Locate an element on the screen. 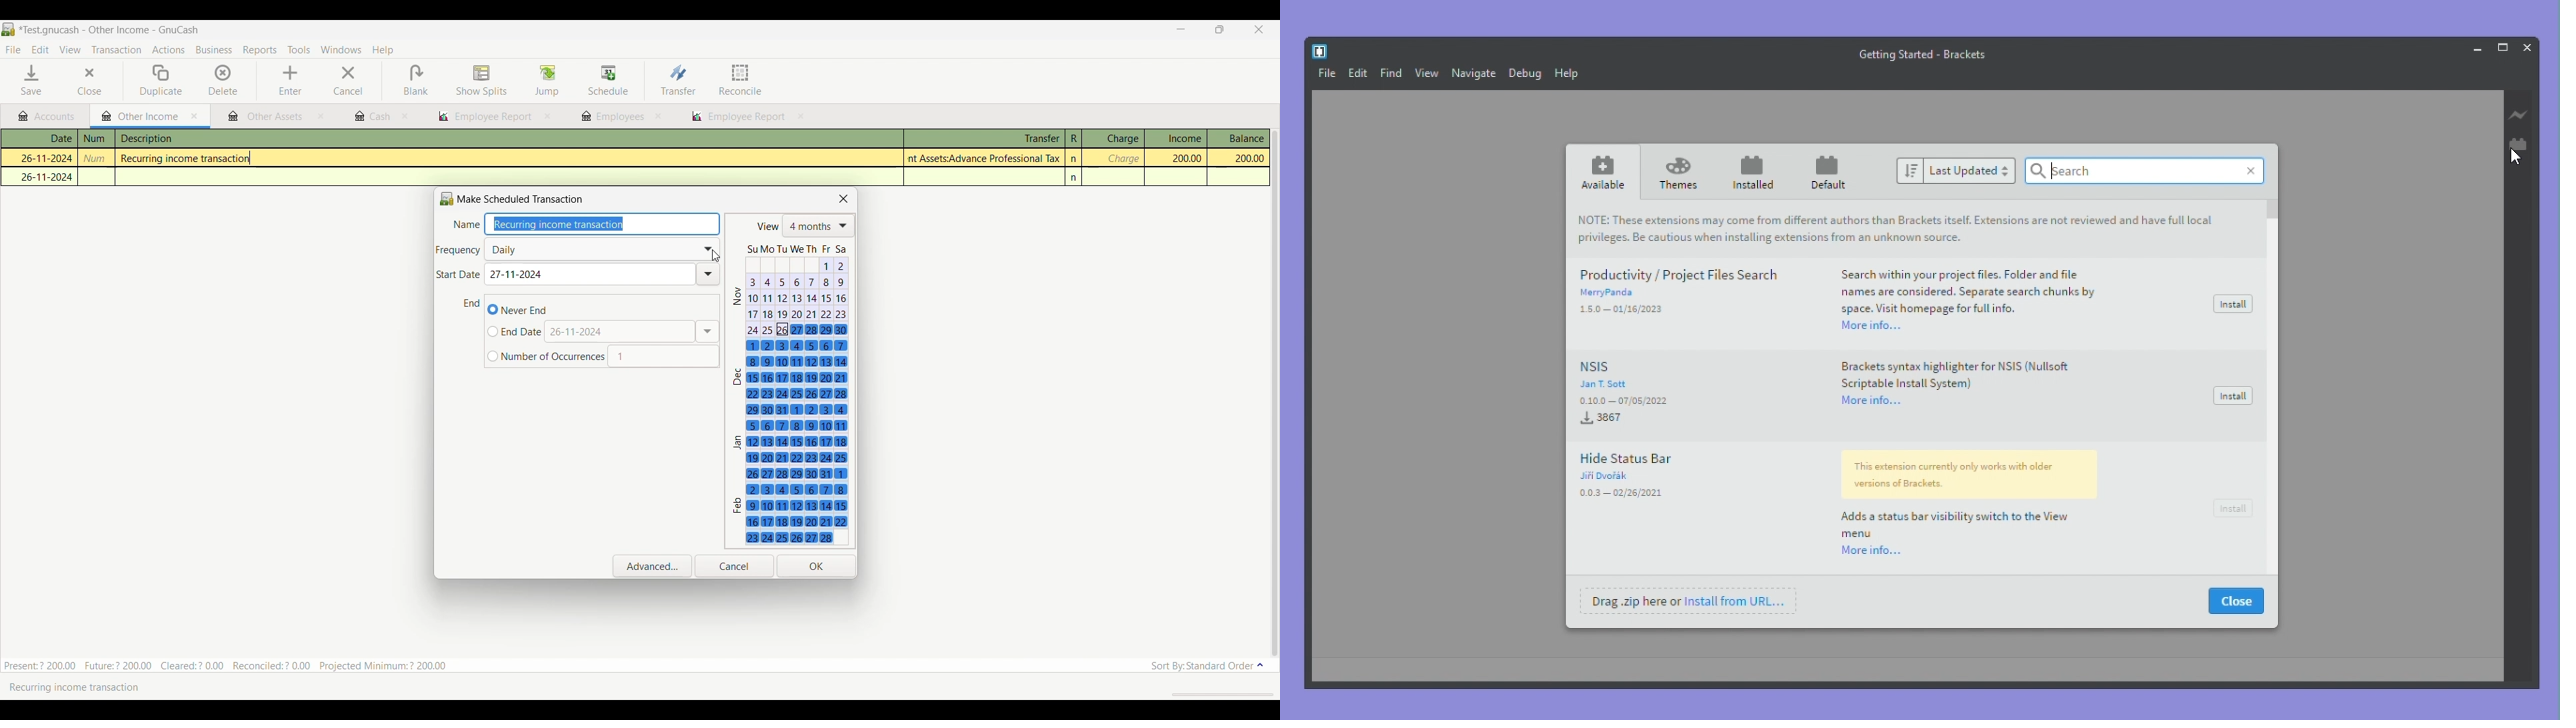  Assets:Advance Professional Tax is located at coordinates (986, 158).